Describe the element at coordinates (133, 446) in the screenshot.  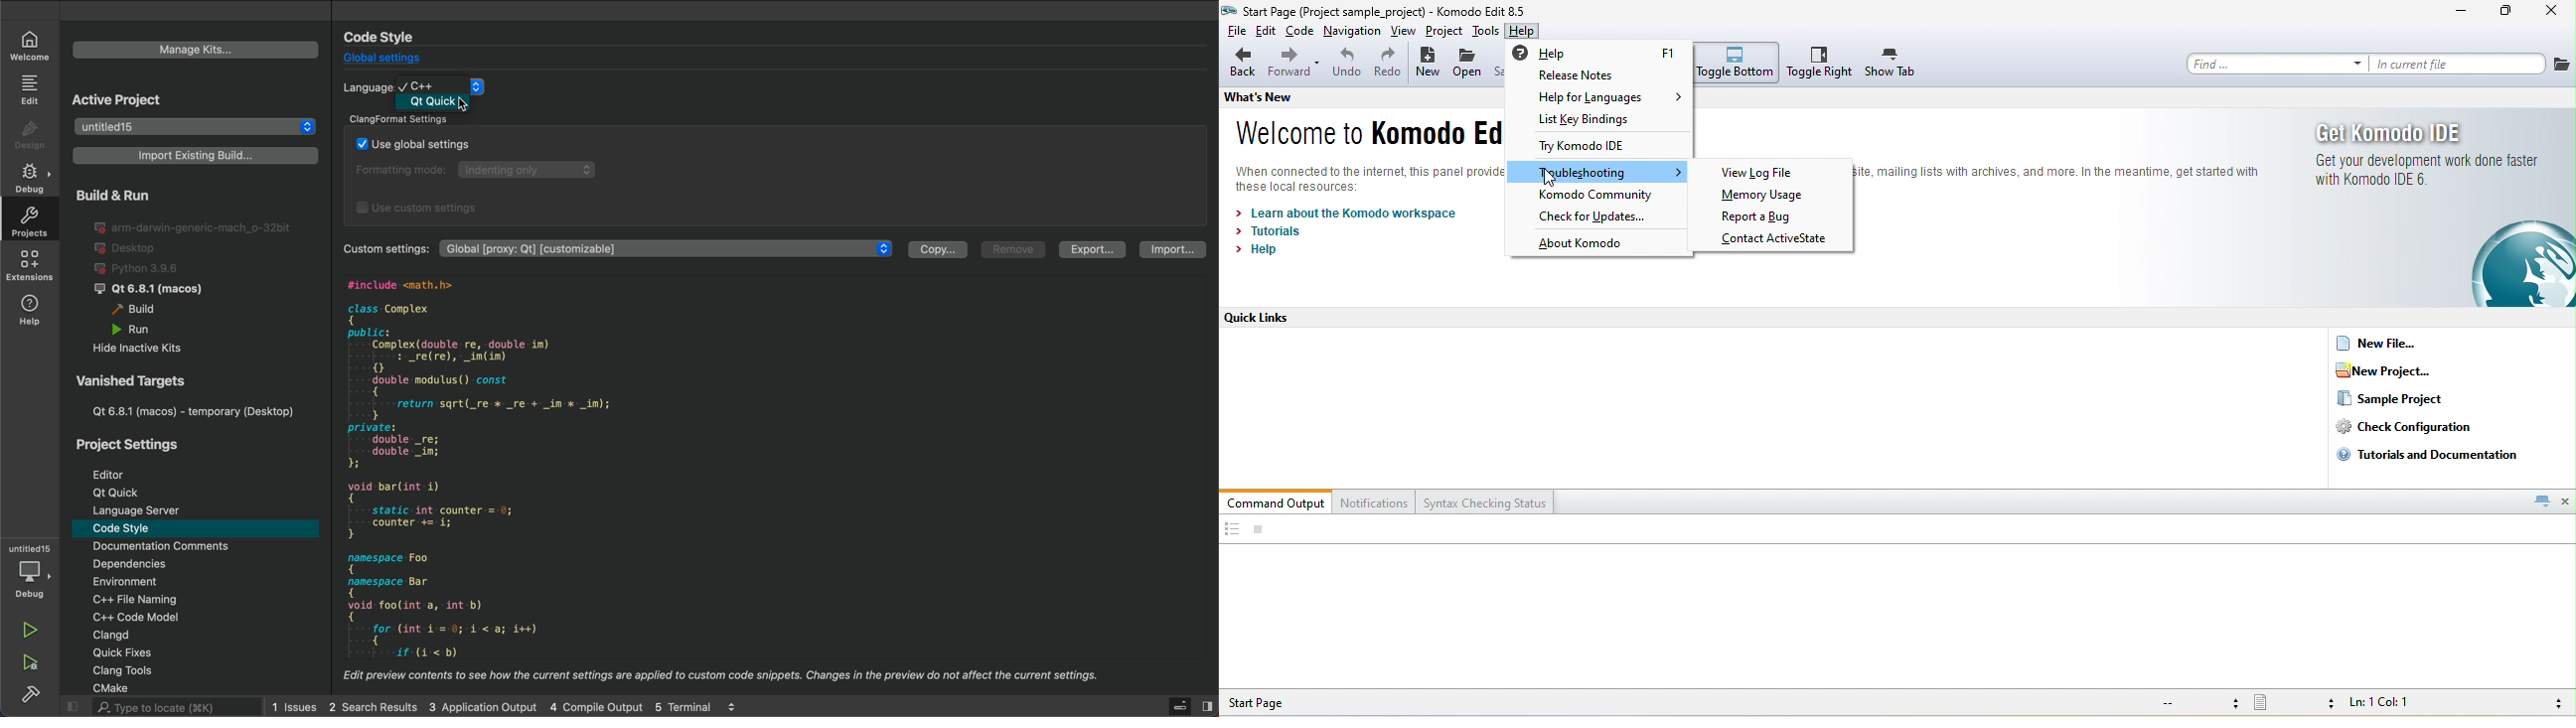
I see `project setting` at that location.